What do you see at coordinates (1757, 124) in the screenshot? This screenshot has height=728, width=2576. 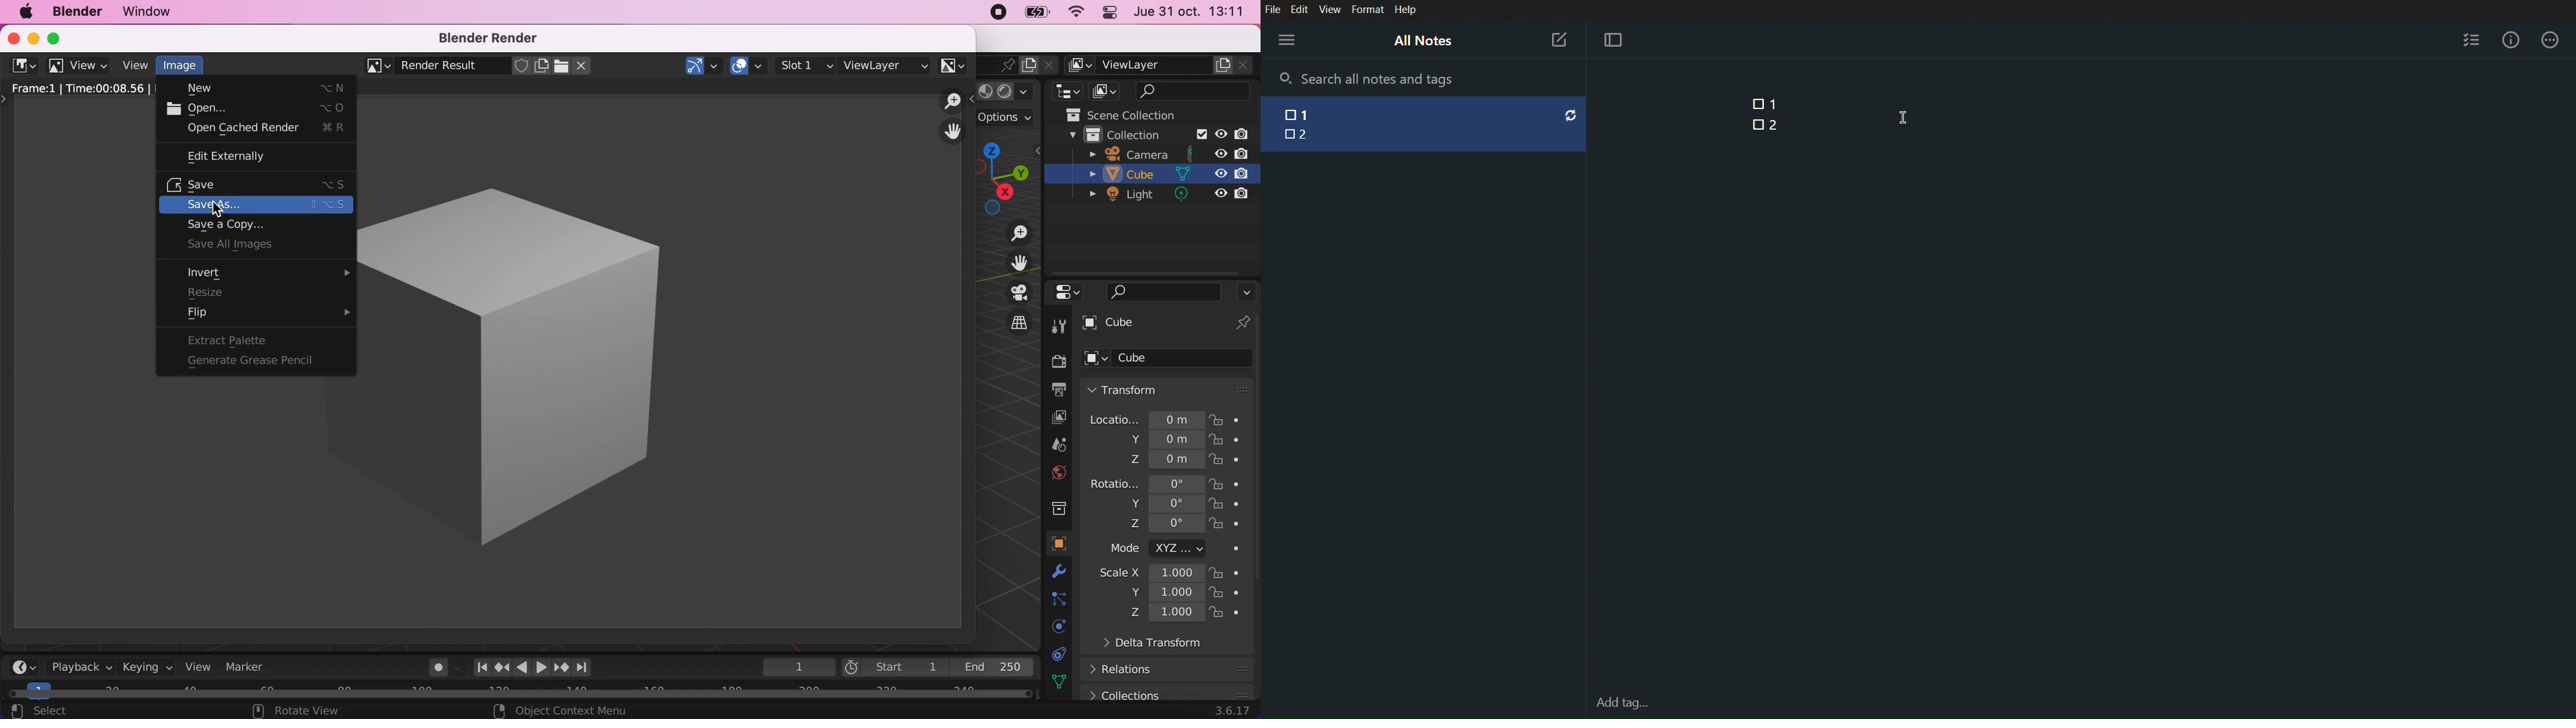 I see `Checkpoint` at bounding box center [1757, 124].